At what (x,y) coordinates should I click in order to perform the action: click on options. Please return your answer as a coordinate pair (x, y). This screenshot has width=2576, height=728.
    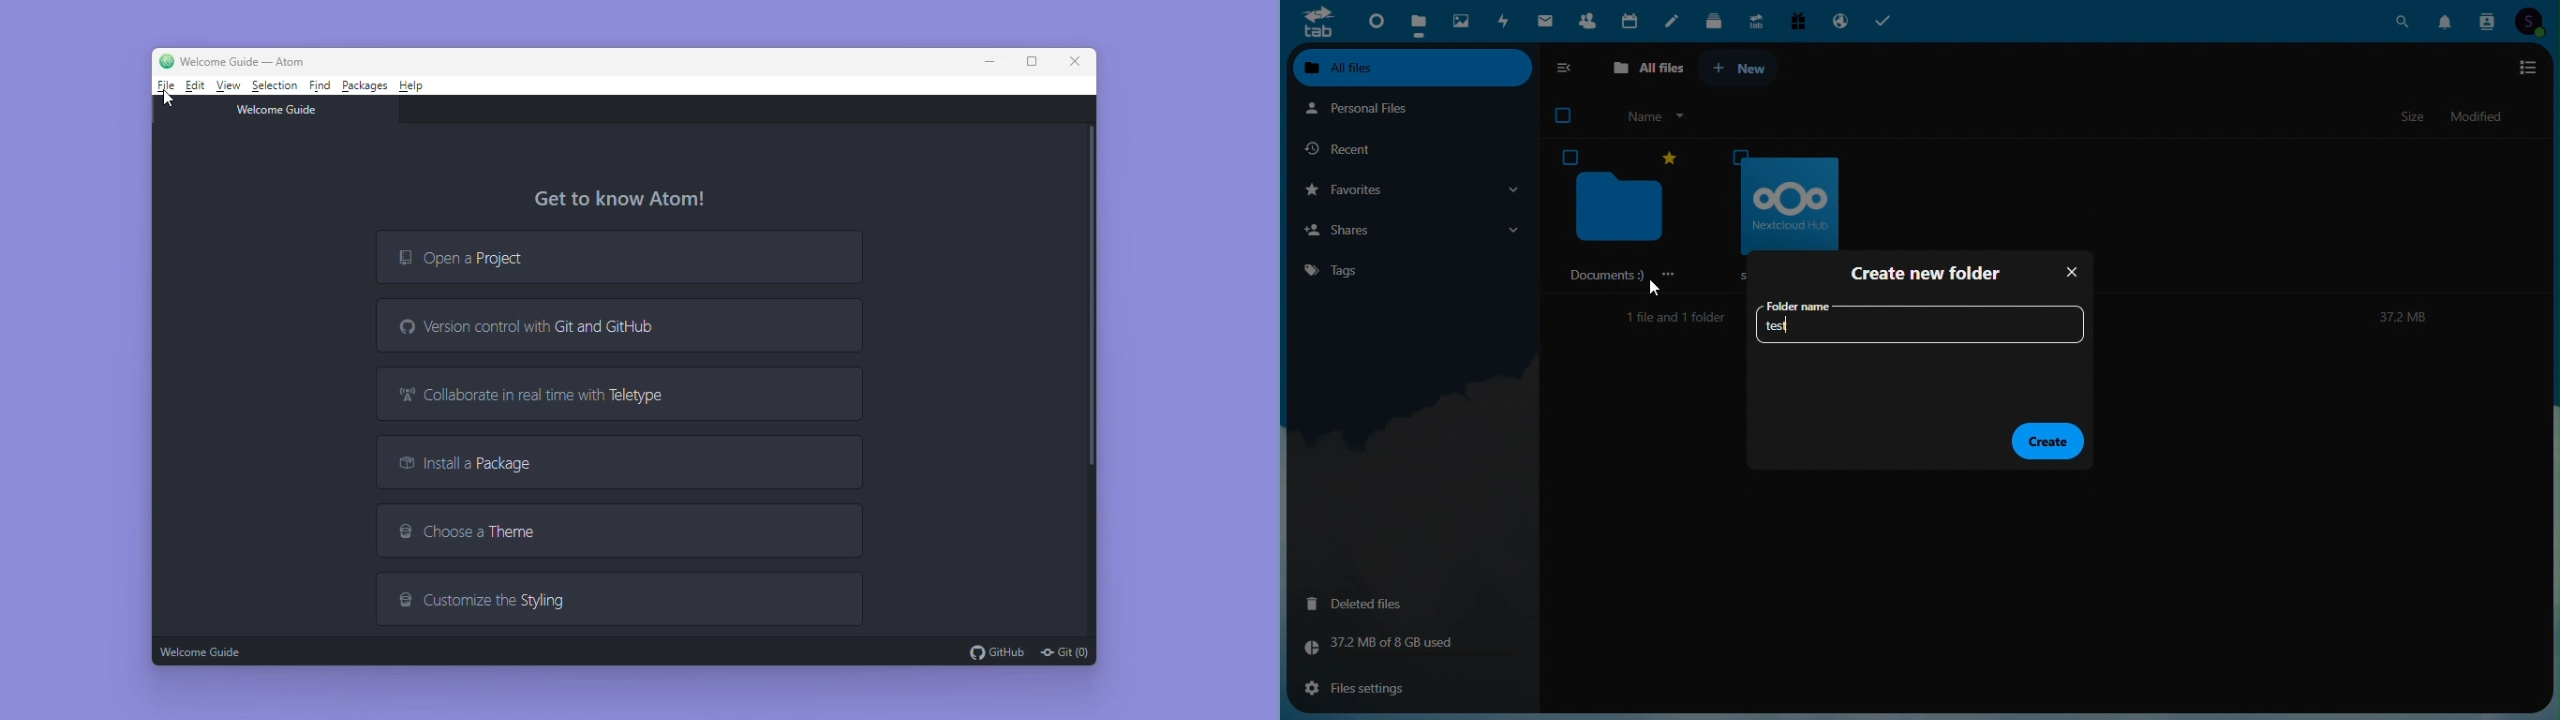
    Looking at the image, I should click on (2521, 72).